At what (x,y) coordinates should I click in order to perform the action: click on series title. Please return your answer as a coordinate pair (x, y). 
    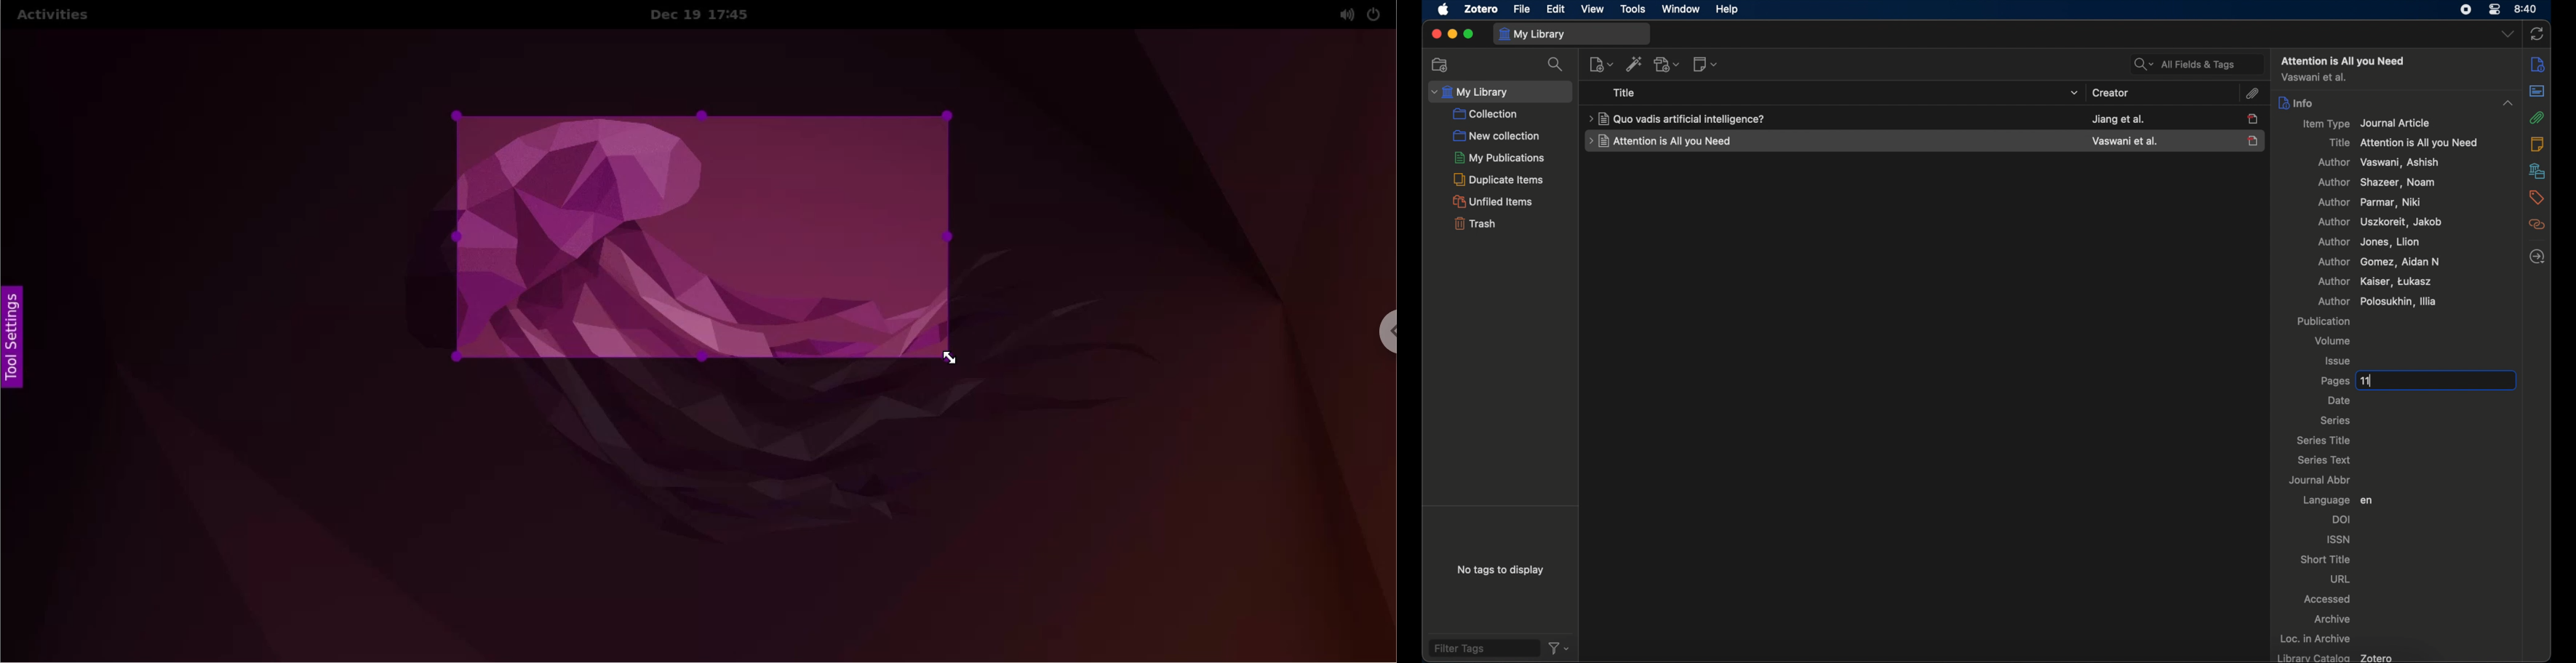
    Looking at the image, I should click on (2324, 440).